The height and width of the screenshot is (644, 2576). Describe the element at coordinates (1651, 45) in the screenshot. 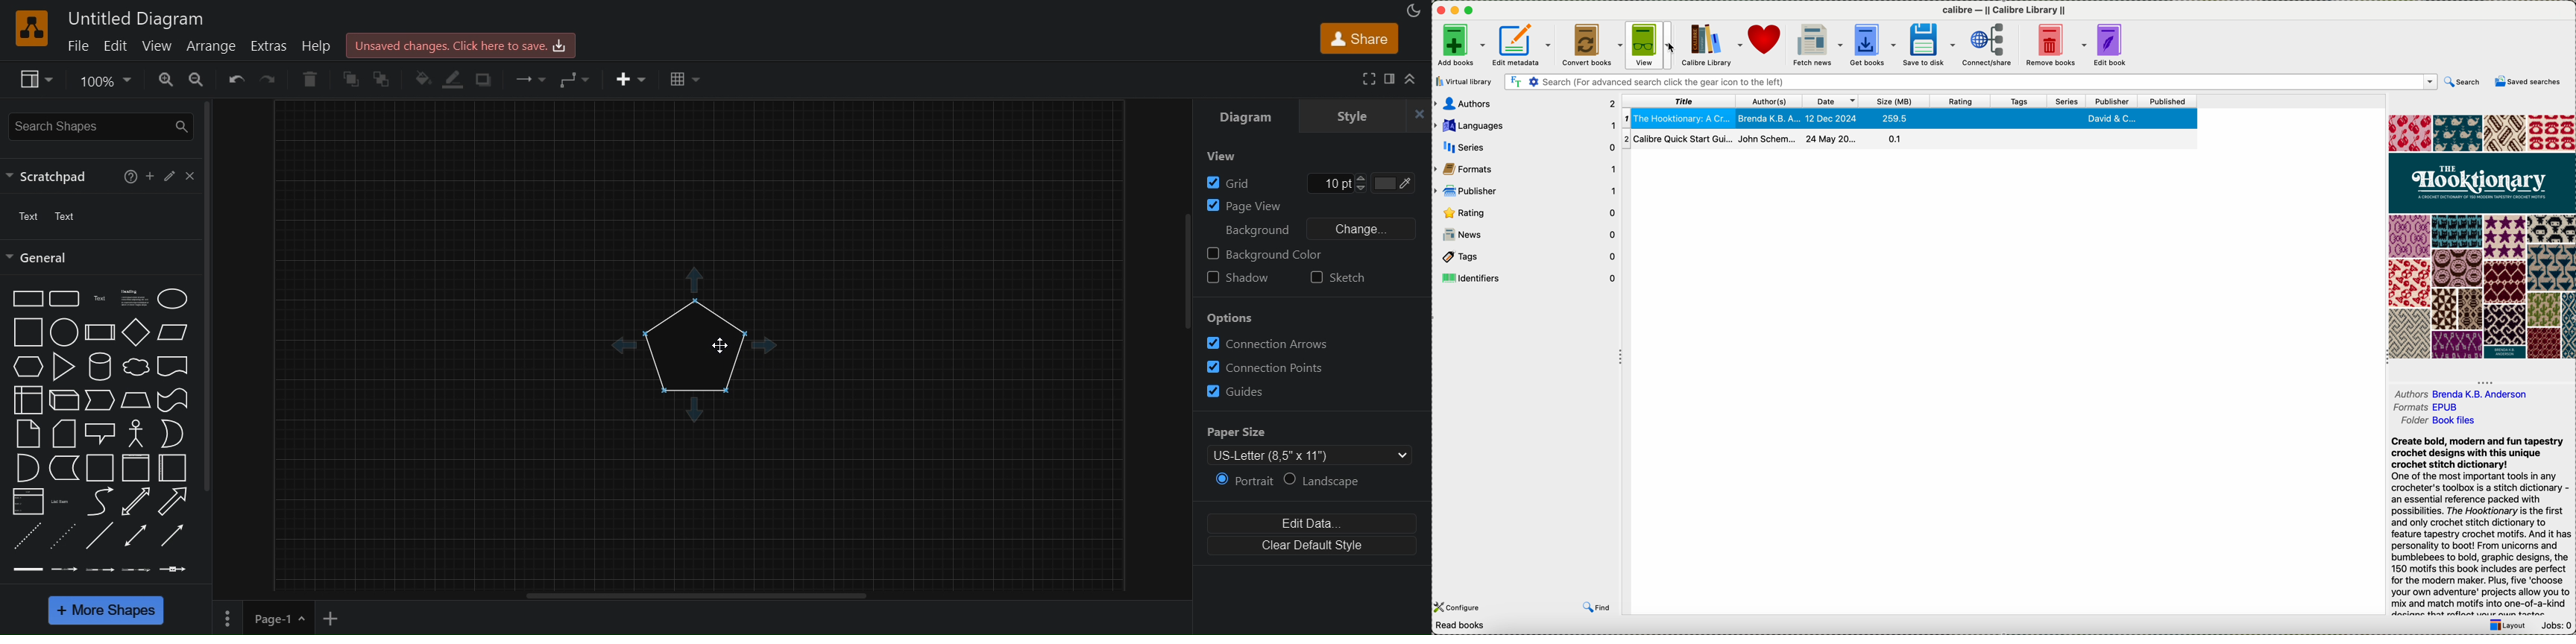

I see `click on view options` at that location.